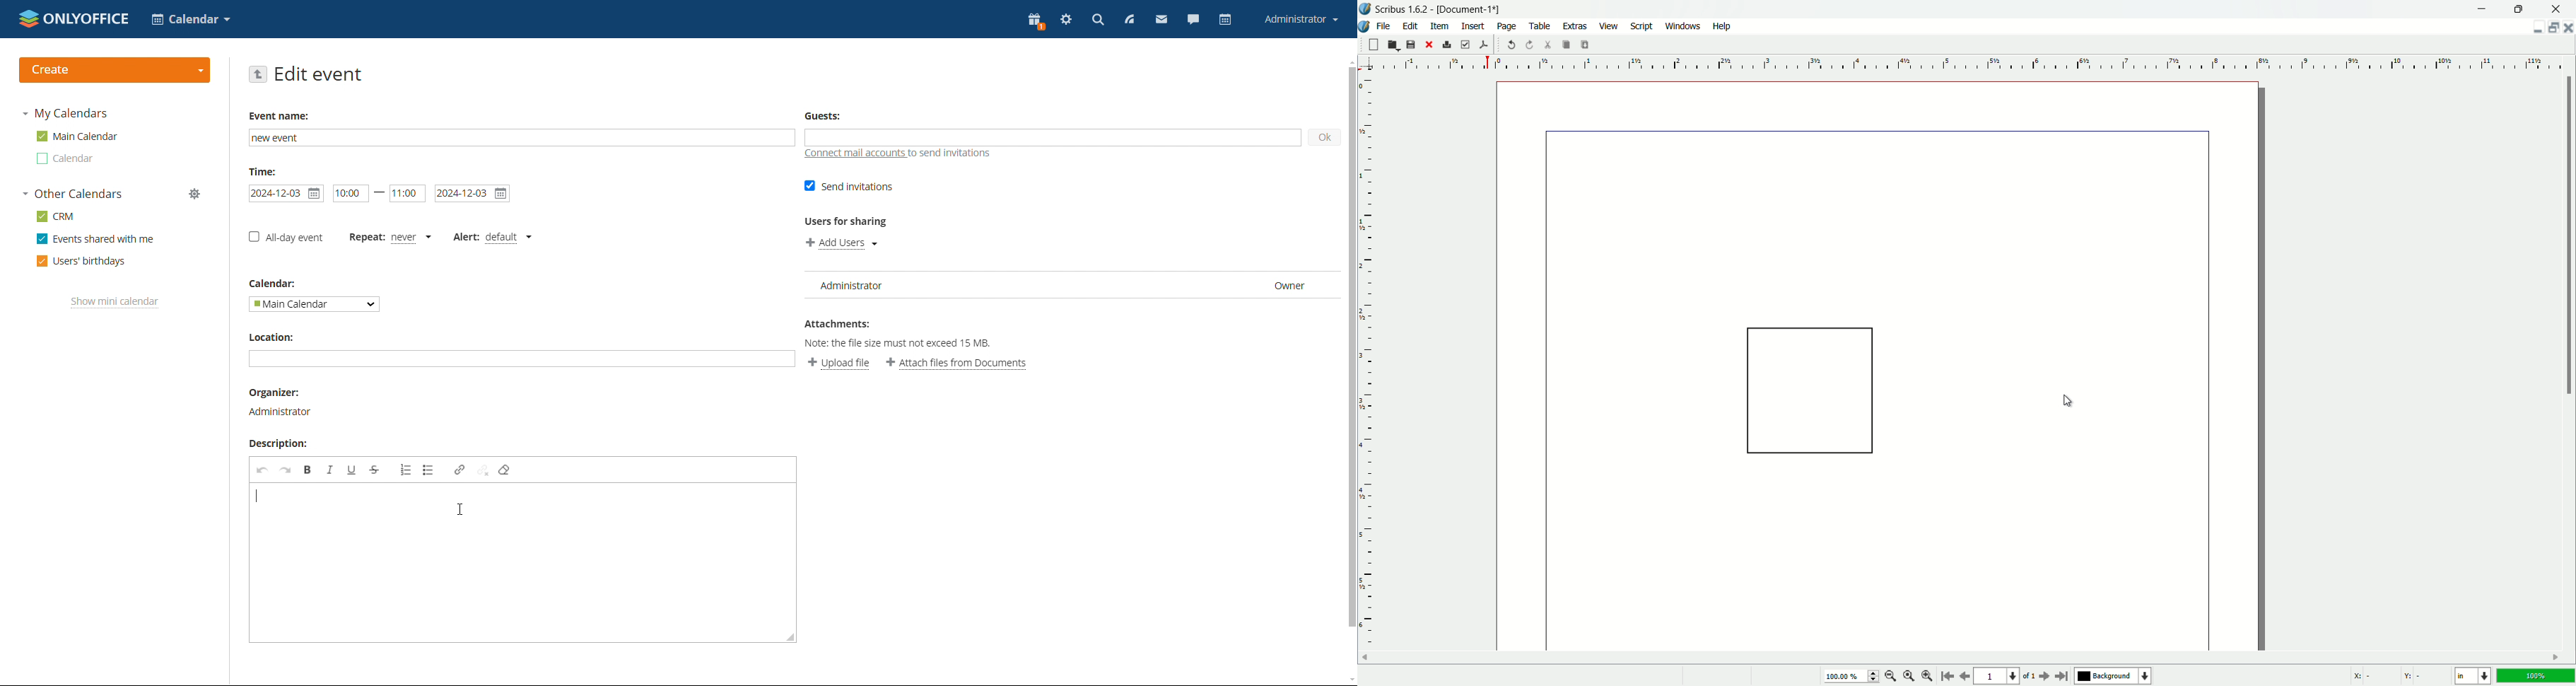 Image resolution: width=2576 pixels, height=700 pixels. Describe the element at coordinates (1411, 44) in the screenshot. I see `save` at that location.